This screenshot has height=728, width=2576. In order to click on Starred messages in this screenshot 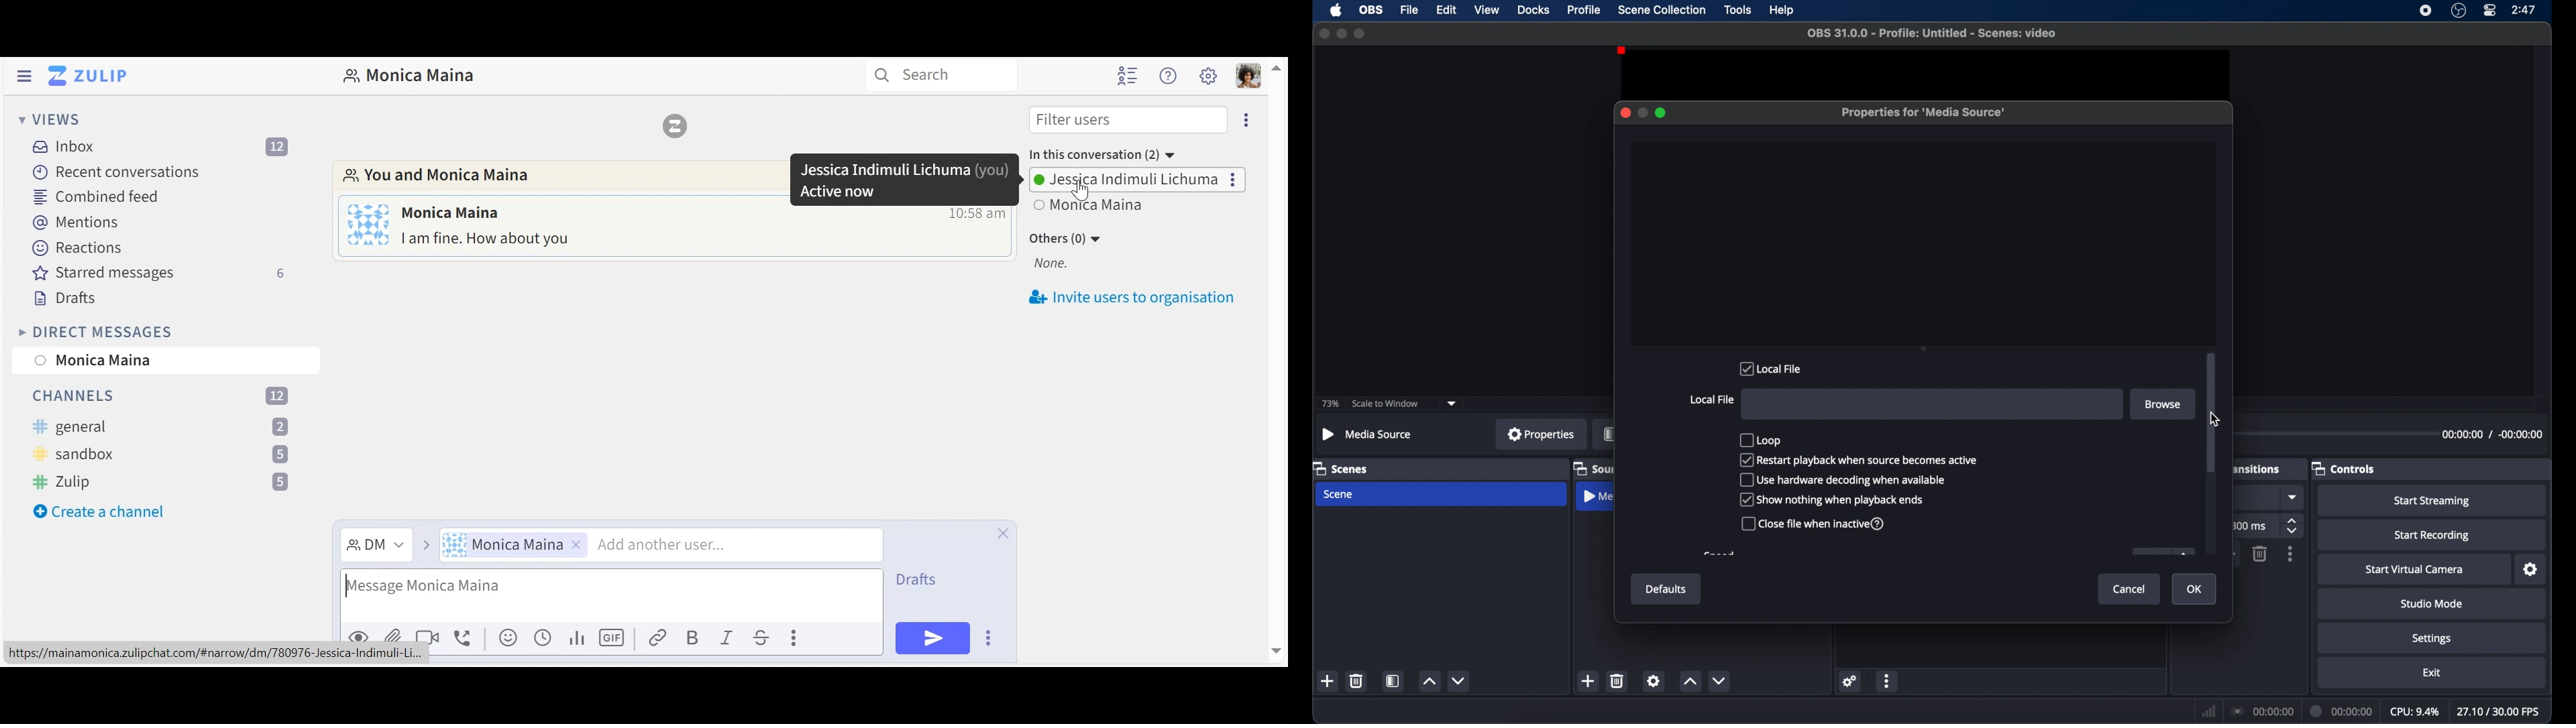, I will do `click(156, 272)`.